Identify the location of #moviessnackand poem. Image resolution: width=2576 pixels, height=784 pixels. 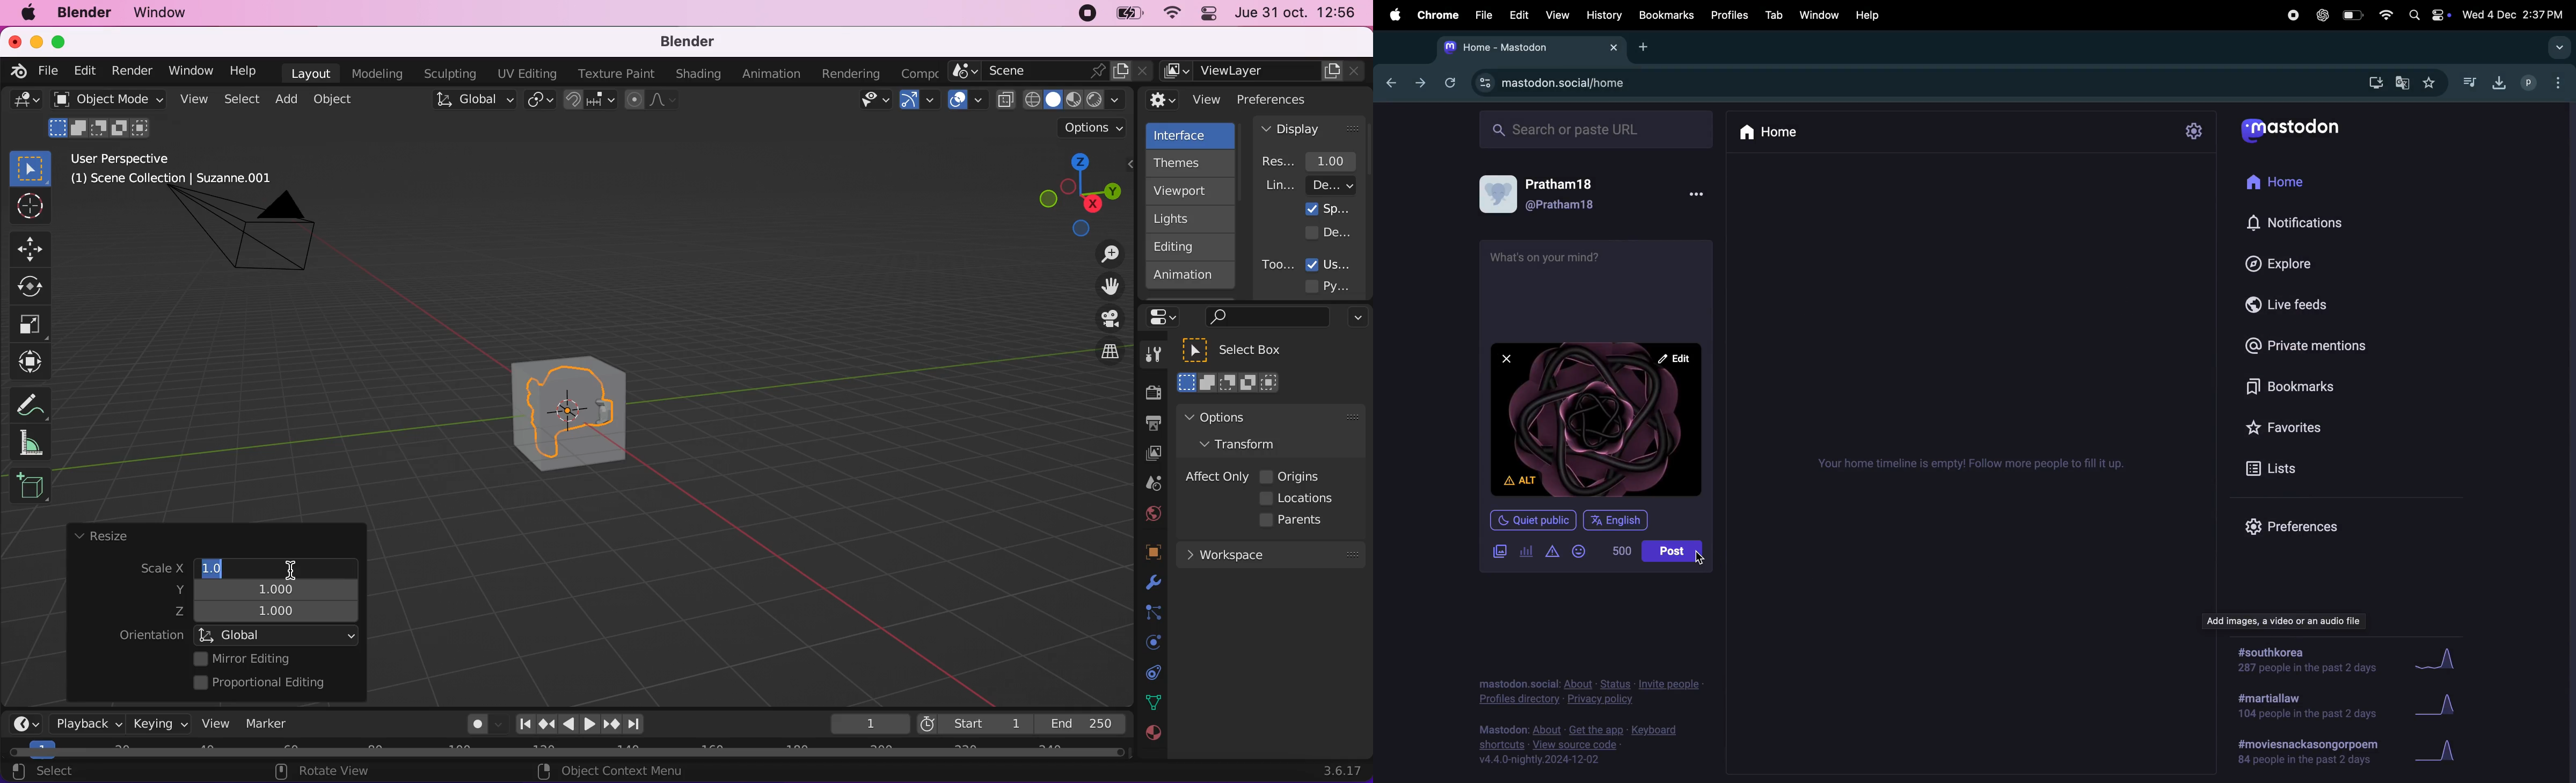
(2313, 750).